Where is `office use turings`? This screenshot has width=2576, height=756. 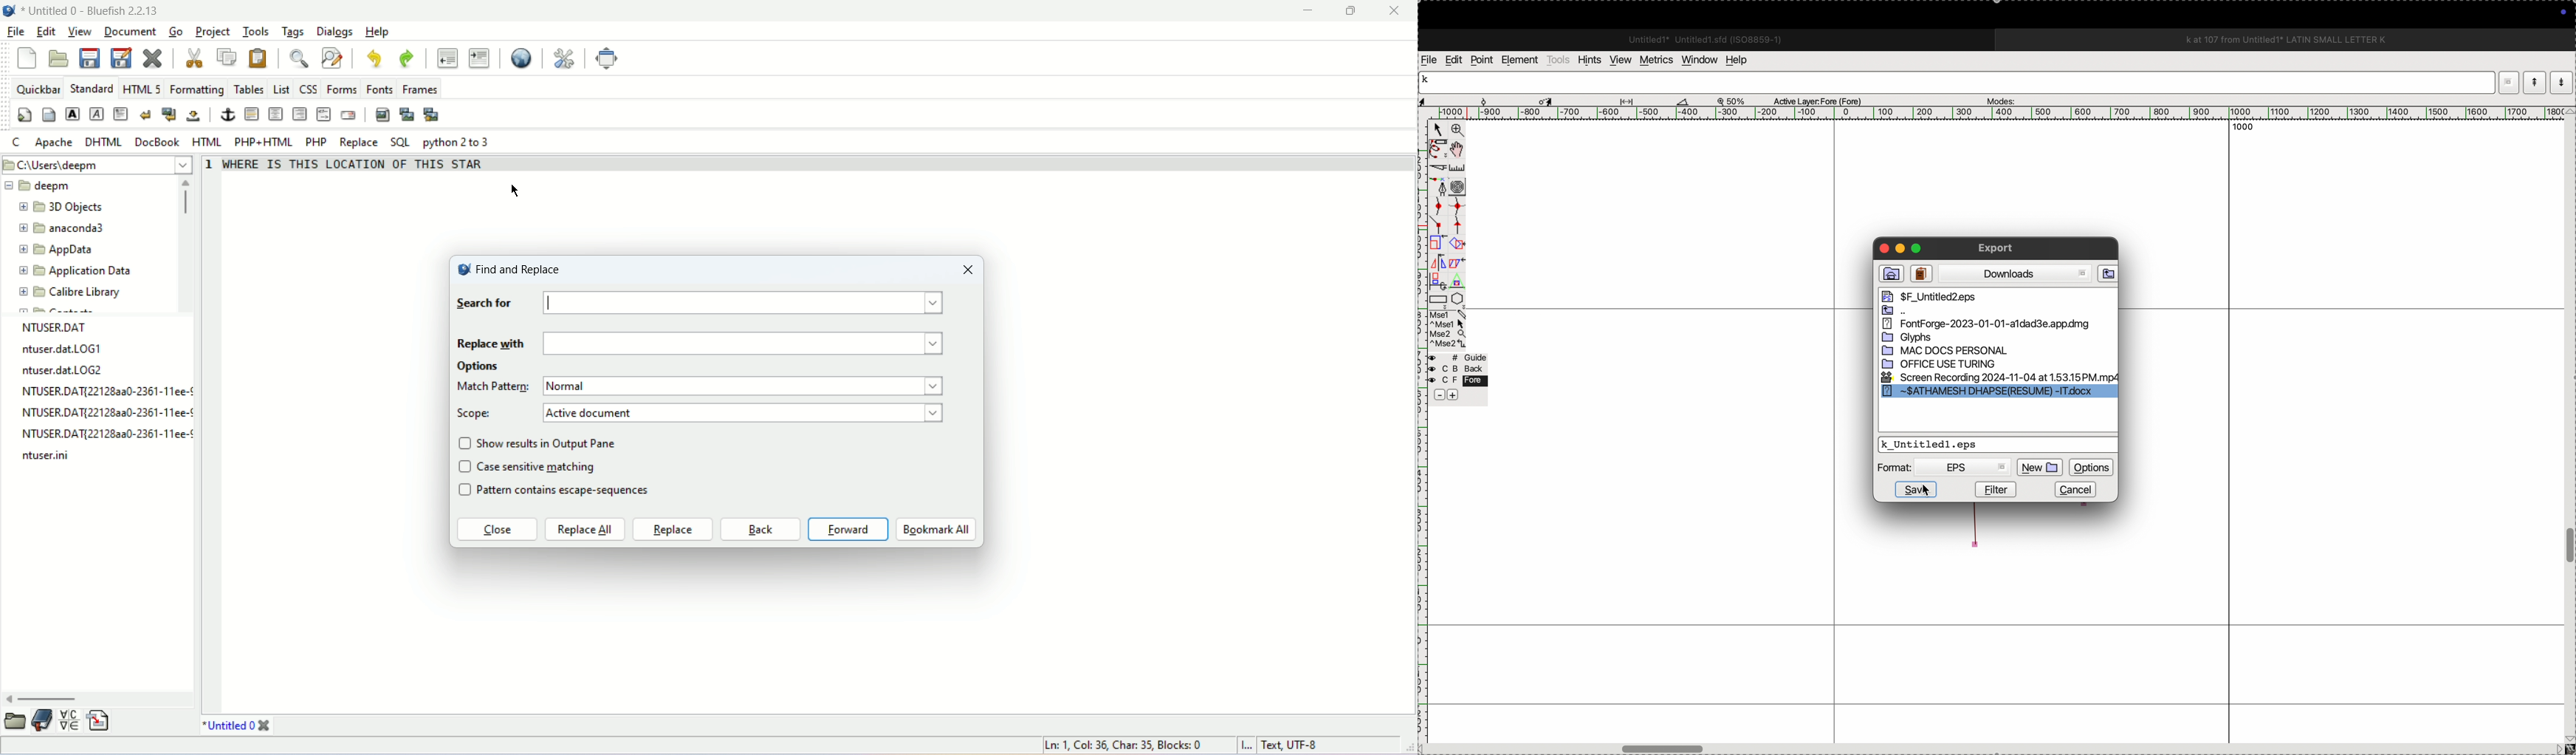 office use turings is located at coordinates (1958, 364).